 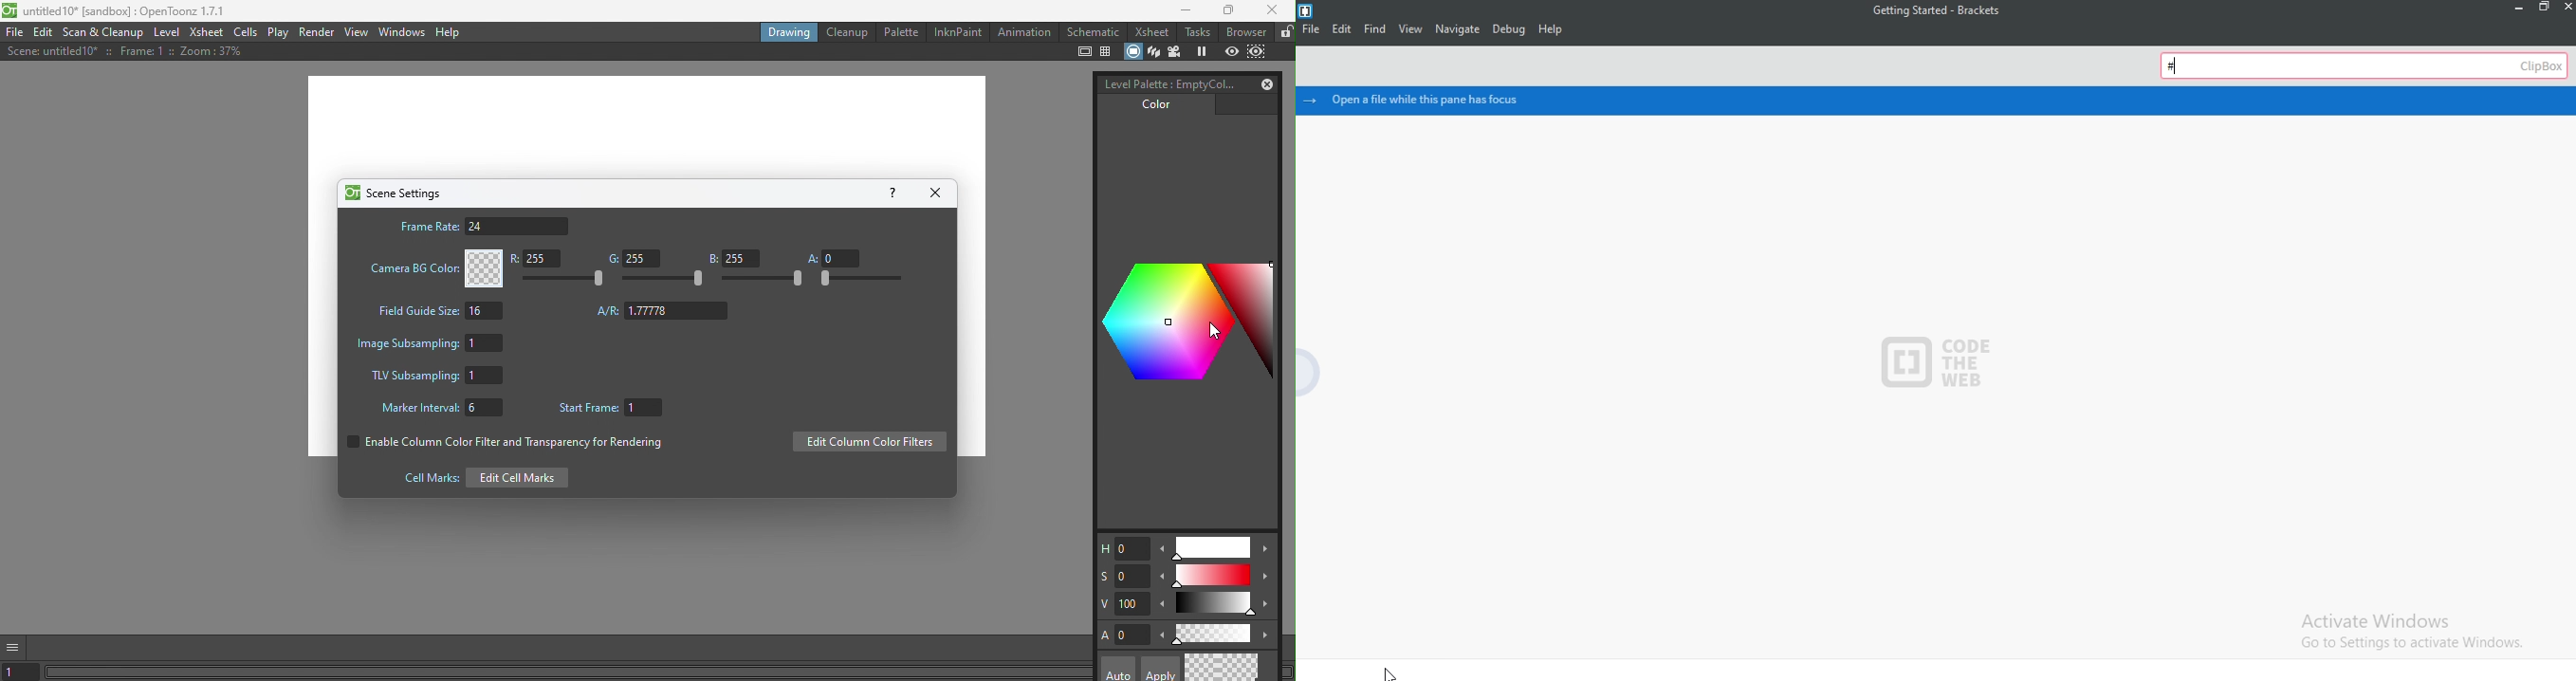 I want to click on Xsheet, so click(x=1150, y=32).